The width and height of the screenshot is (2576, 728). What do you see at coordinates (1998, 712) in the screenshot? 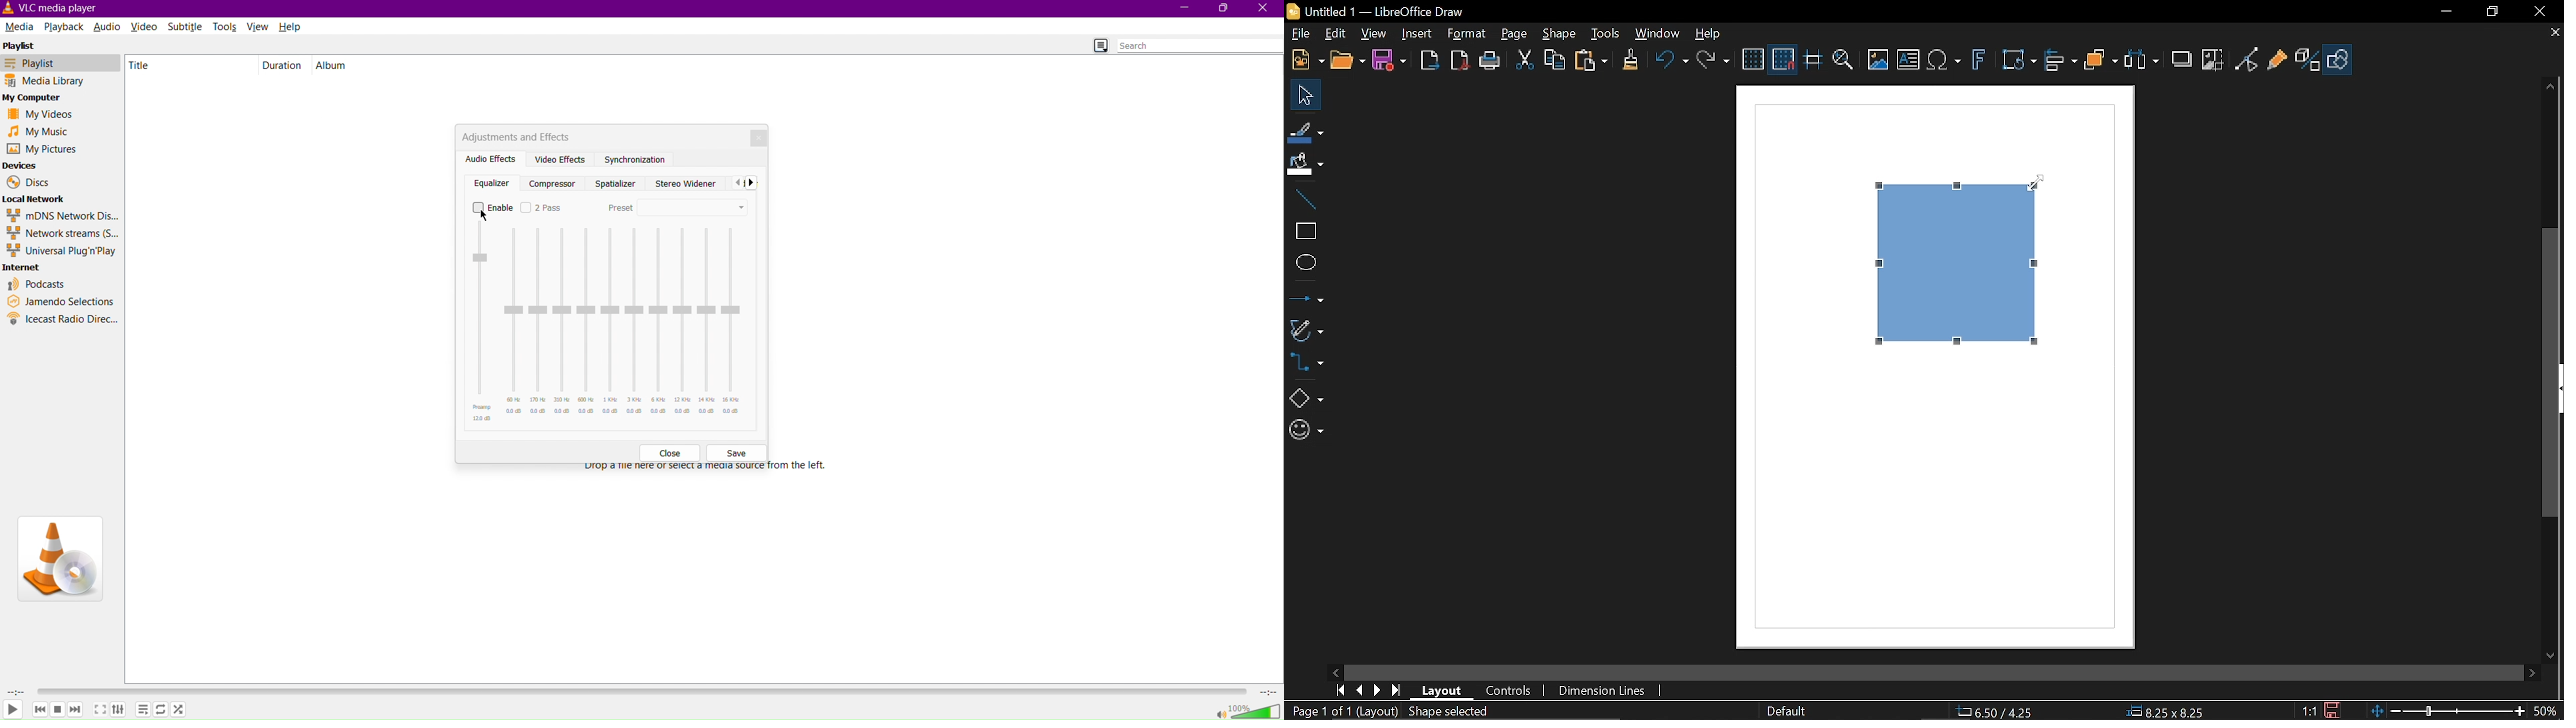
I see `6.50/4.25 (cursor Position)` at bounding box center [1998, 712].